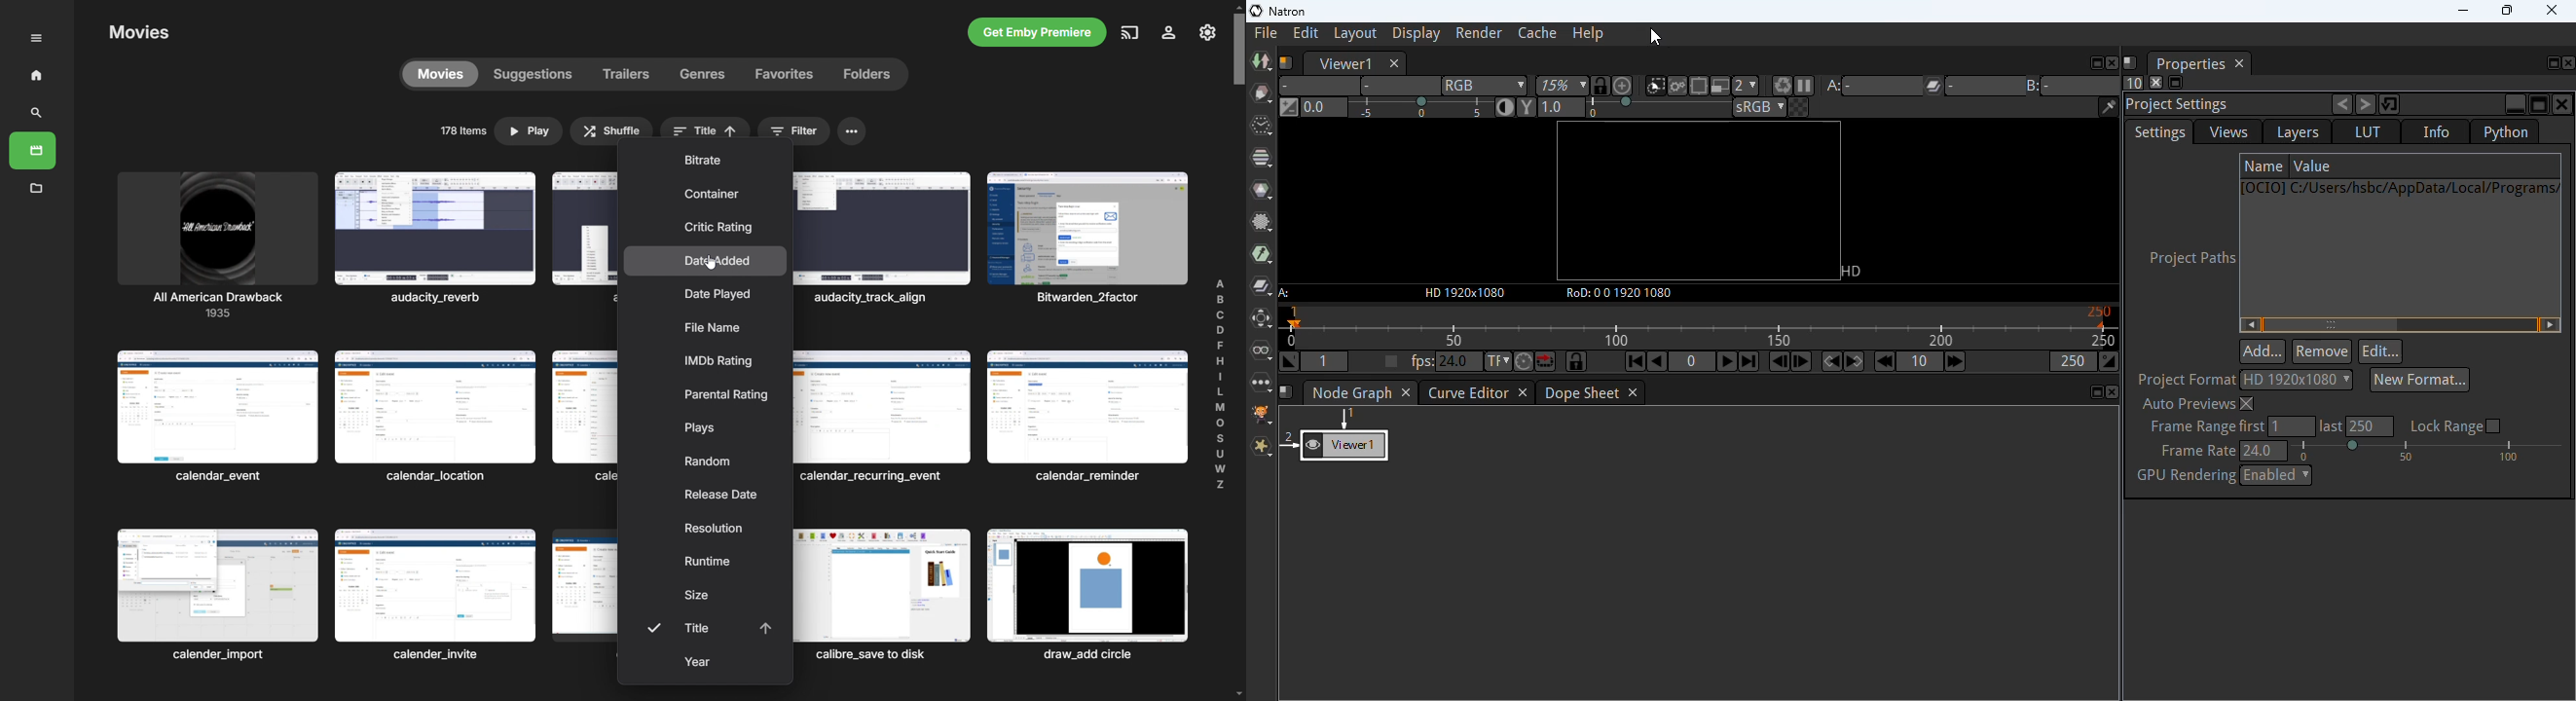 The width and height of the screenshot is (2576, 728). Describe the element at coordinates (2380, 351) in the screenshot. I see `edit` at that location.